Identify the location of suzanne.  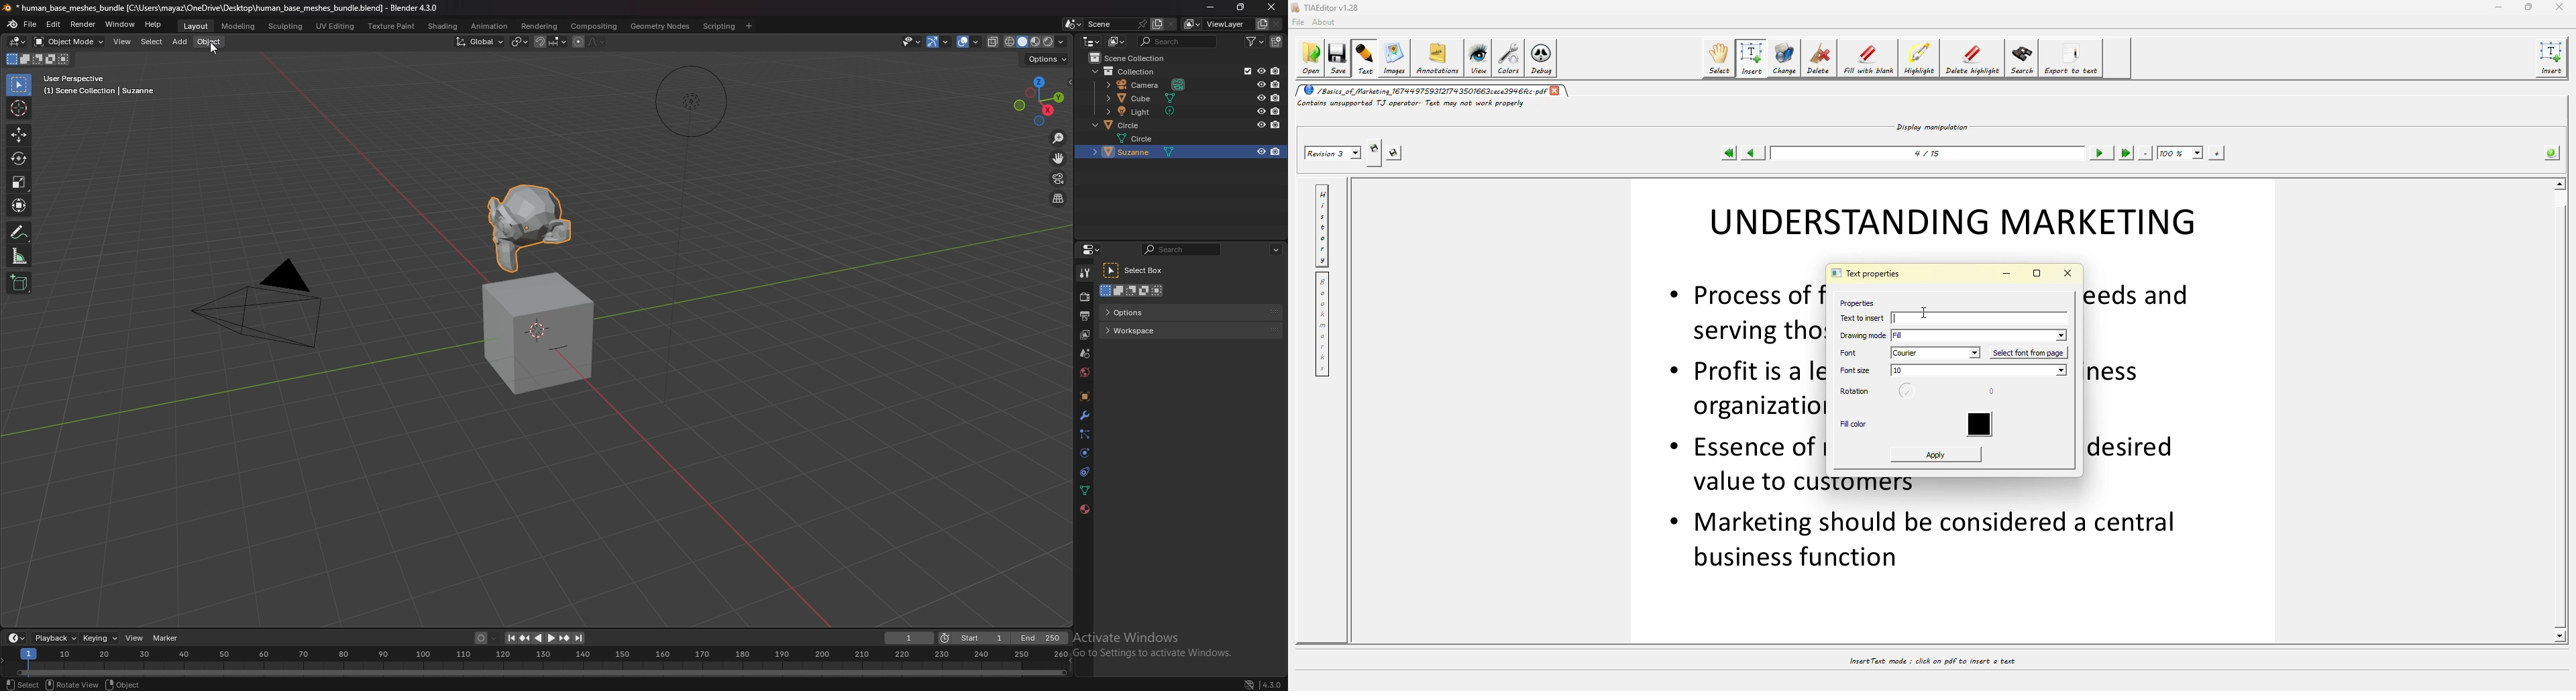
(534, 221).